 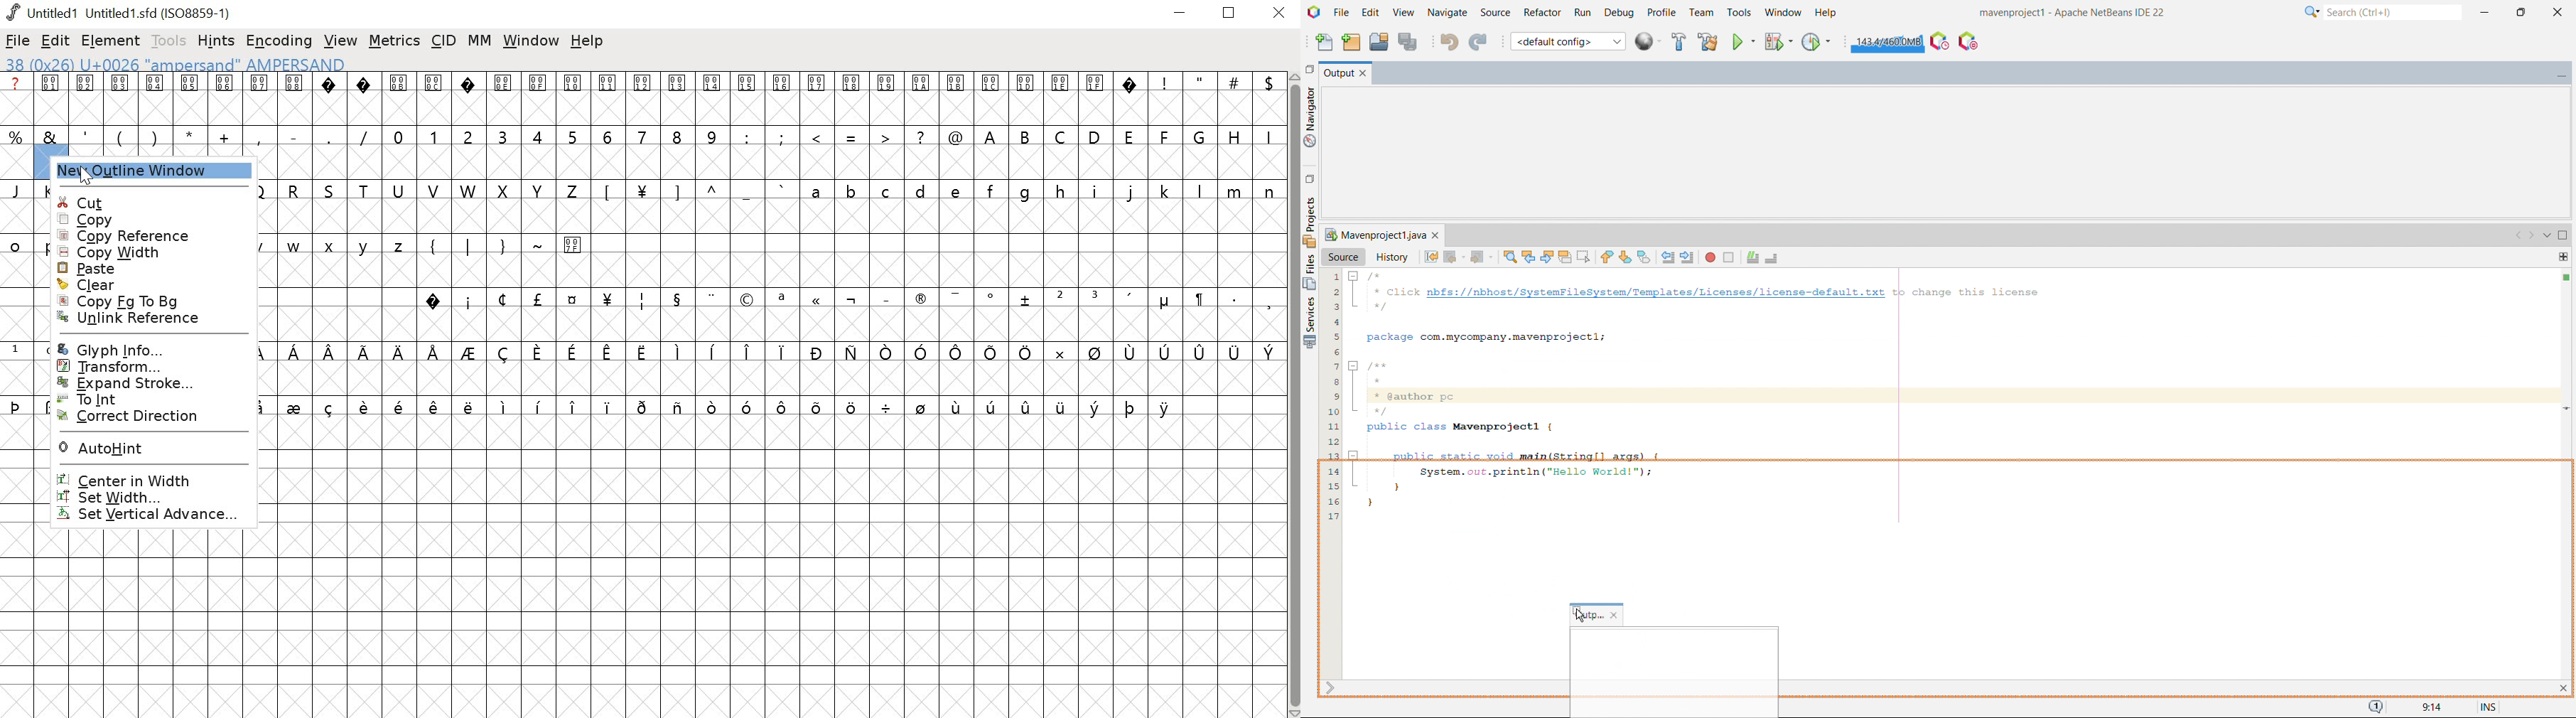 I want to click on 000E, so click(x=503, y=99).